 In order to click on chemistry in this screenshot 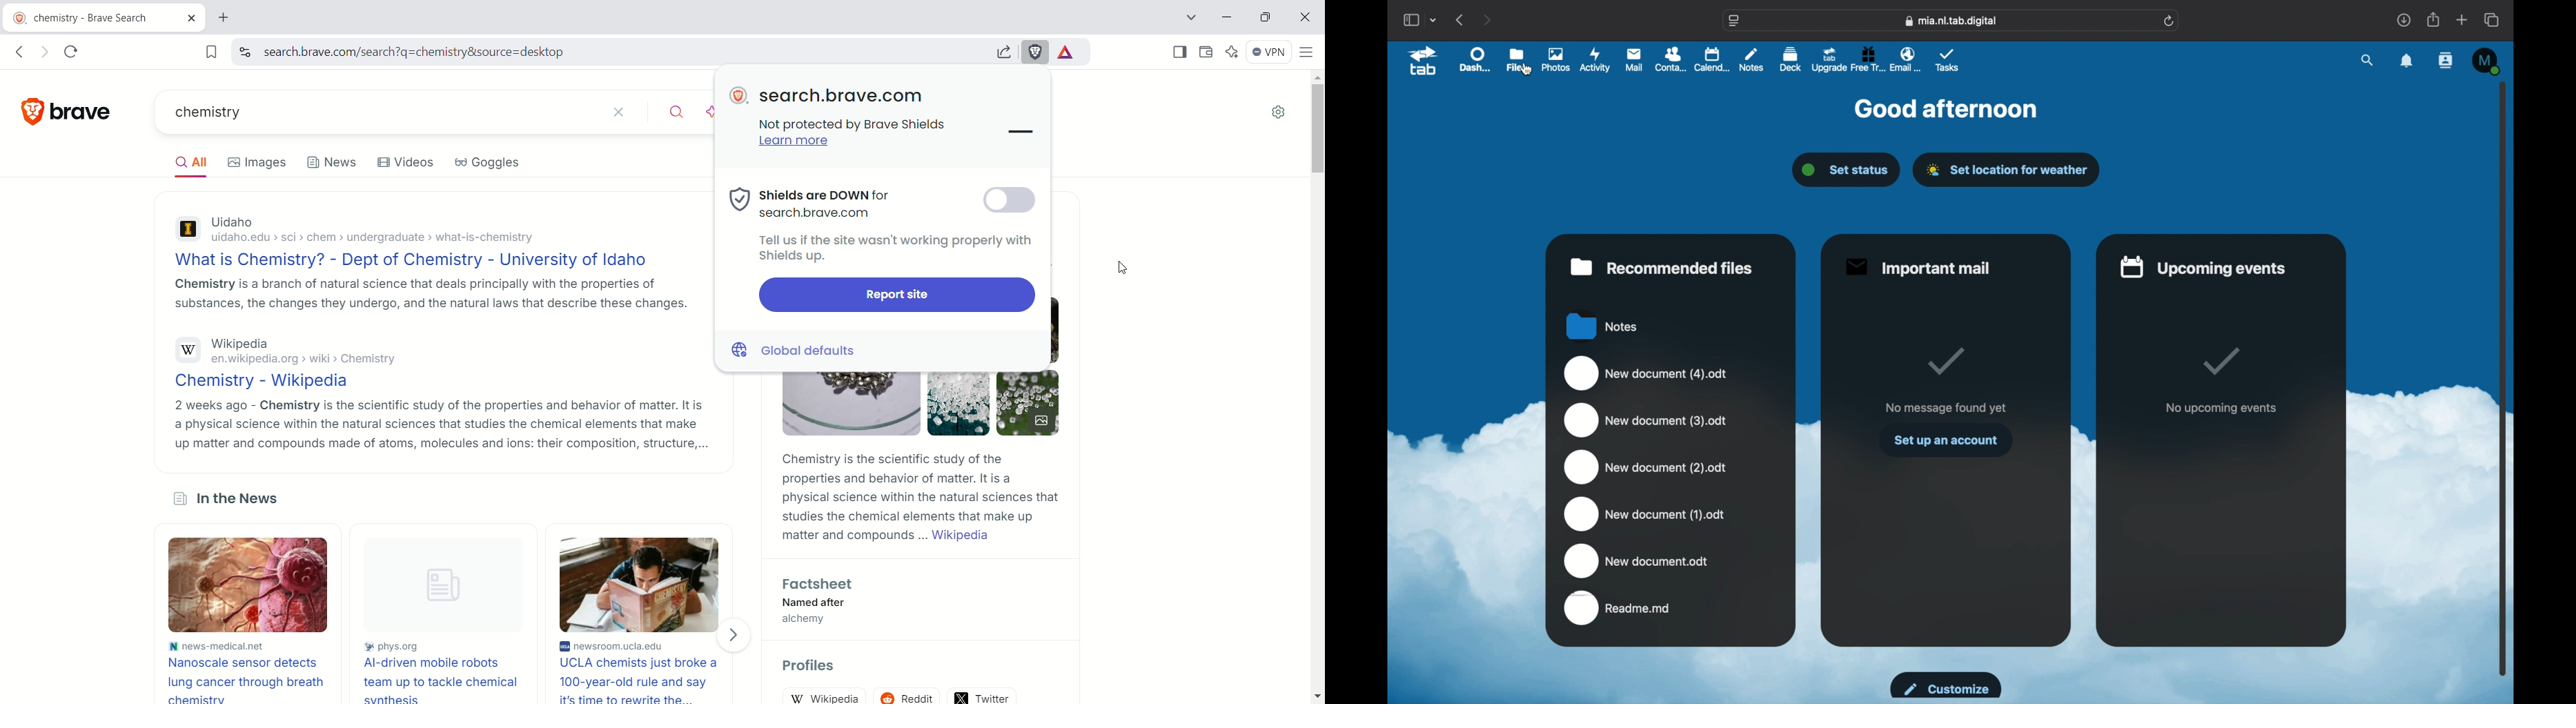, I will do `click(379, 110)`.